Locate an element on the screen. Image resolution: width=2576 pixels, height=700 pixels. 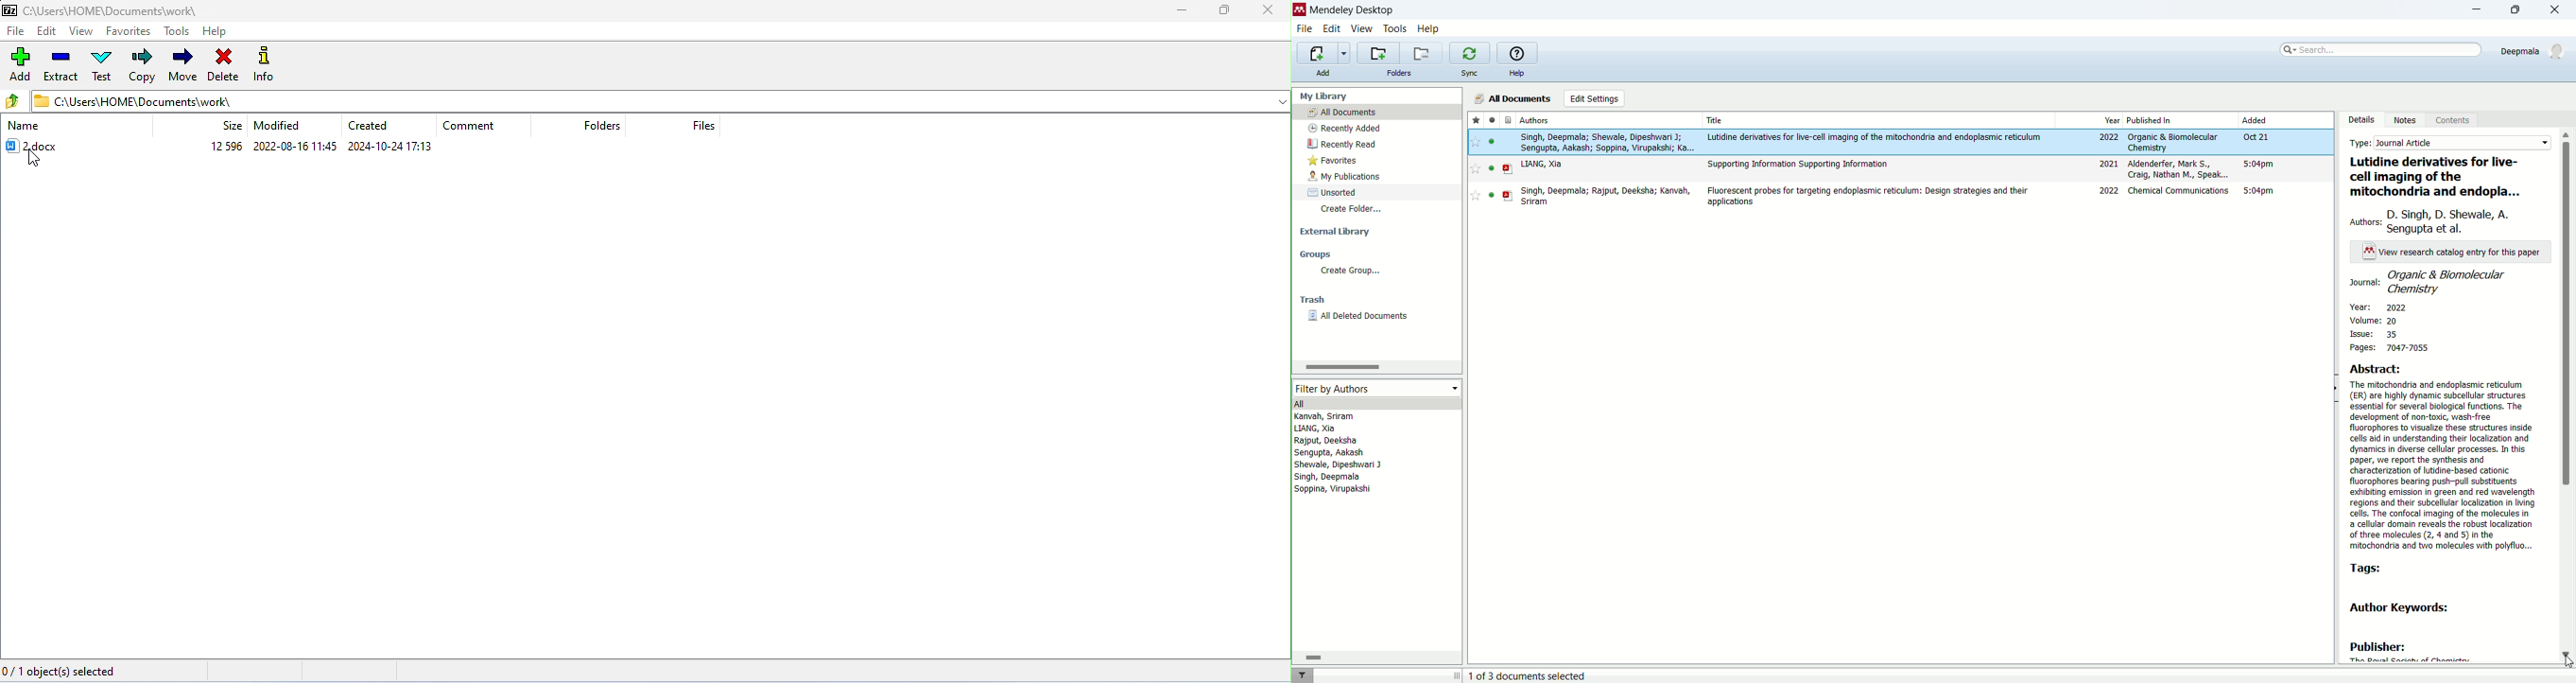
Lutidine derivatives for live-cell imaging of the mitochondria and endoplasmic reticulum is located at coordinates (1875, 137).